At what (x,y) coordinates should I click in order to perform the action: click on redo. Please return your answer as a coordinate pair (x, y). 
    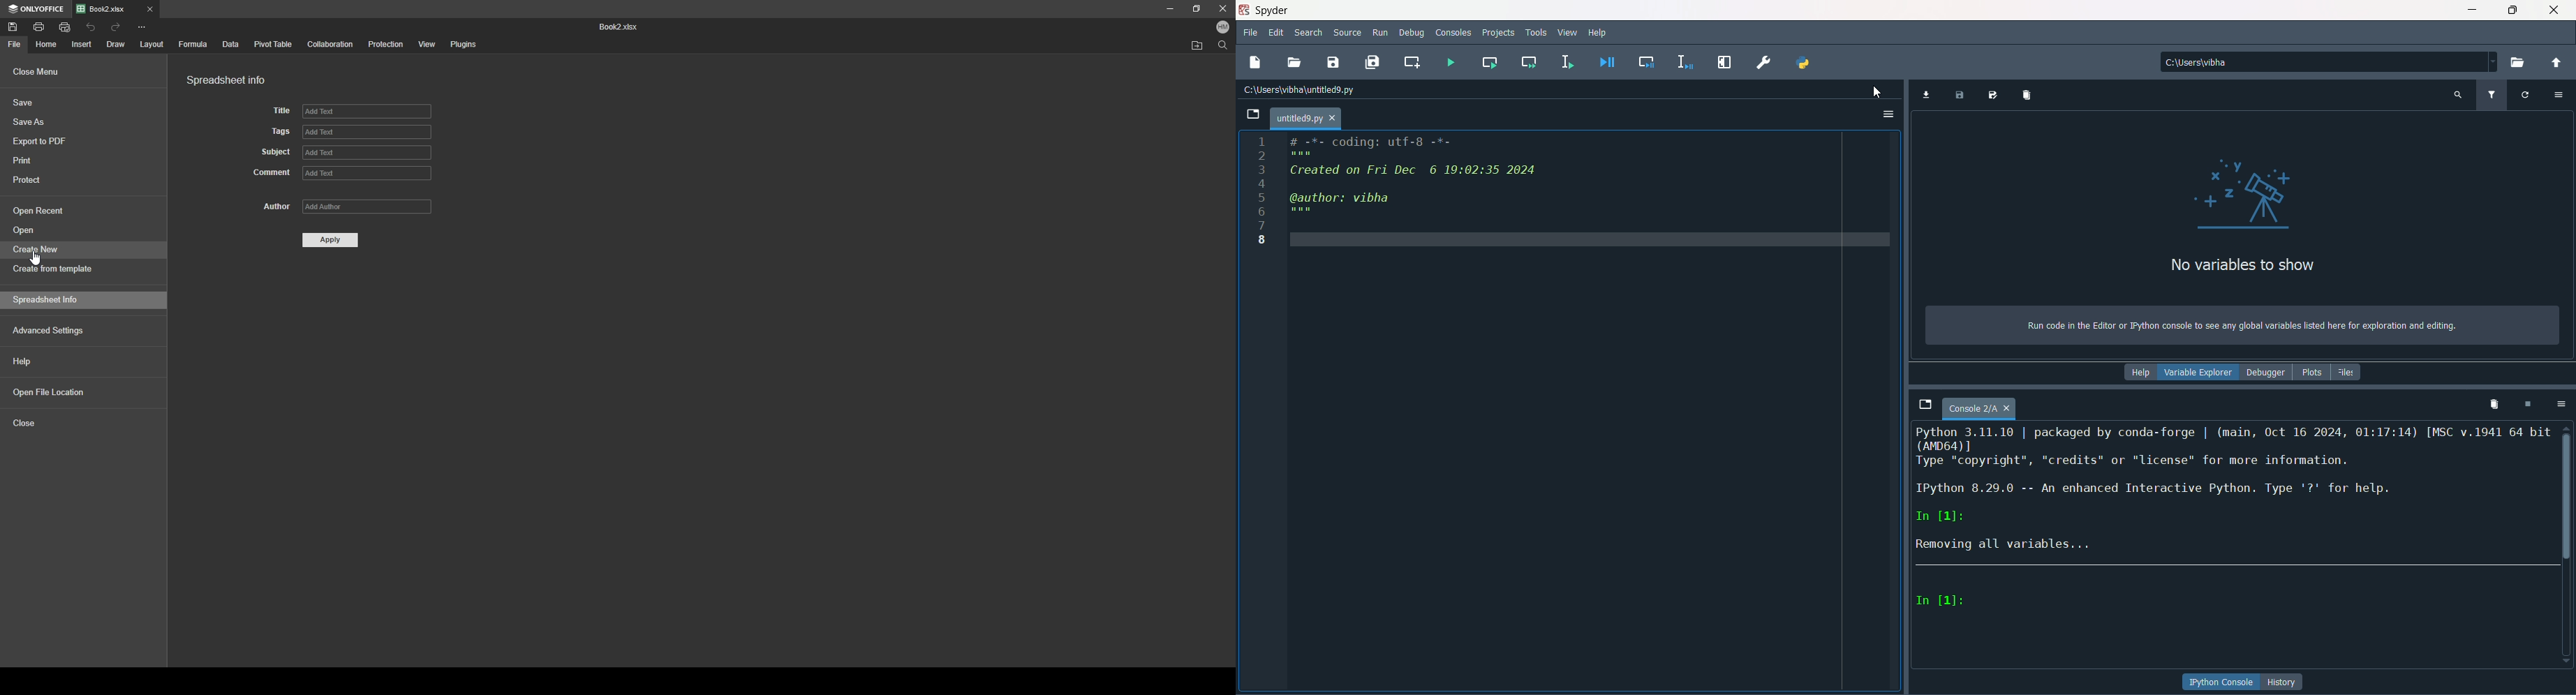
    Looking at the image, I should click on (117, 26).